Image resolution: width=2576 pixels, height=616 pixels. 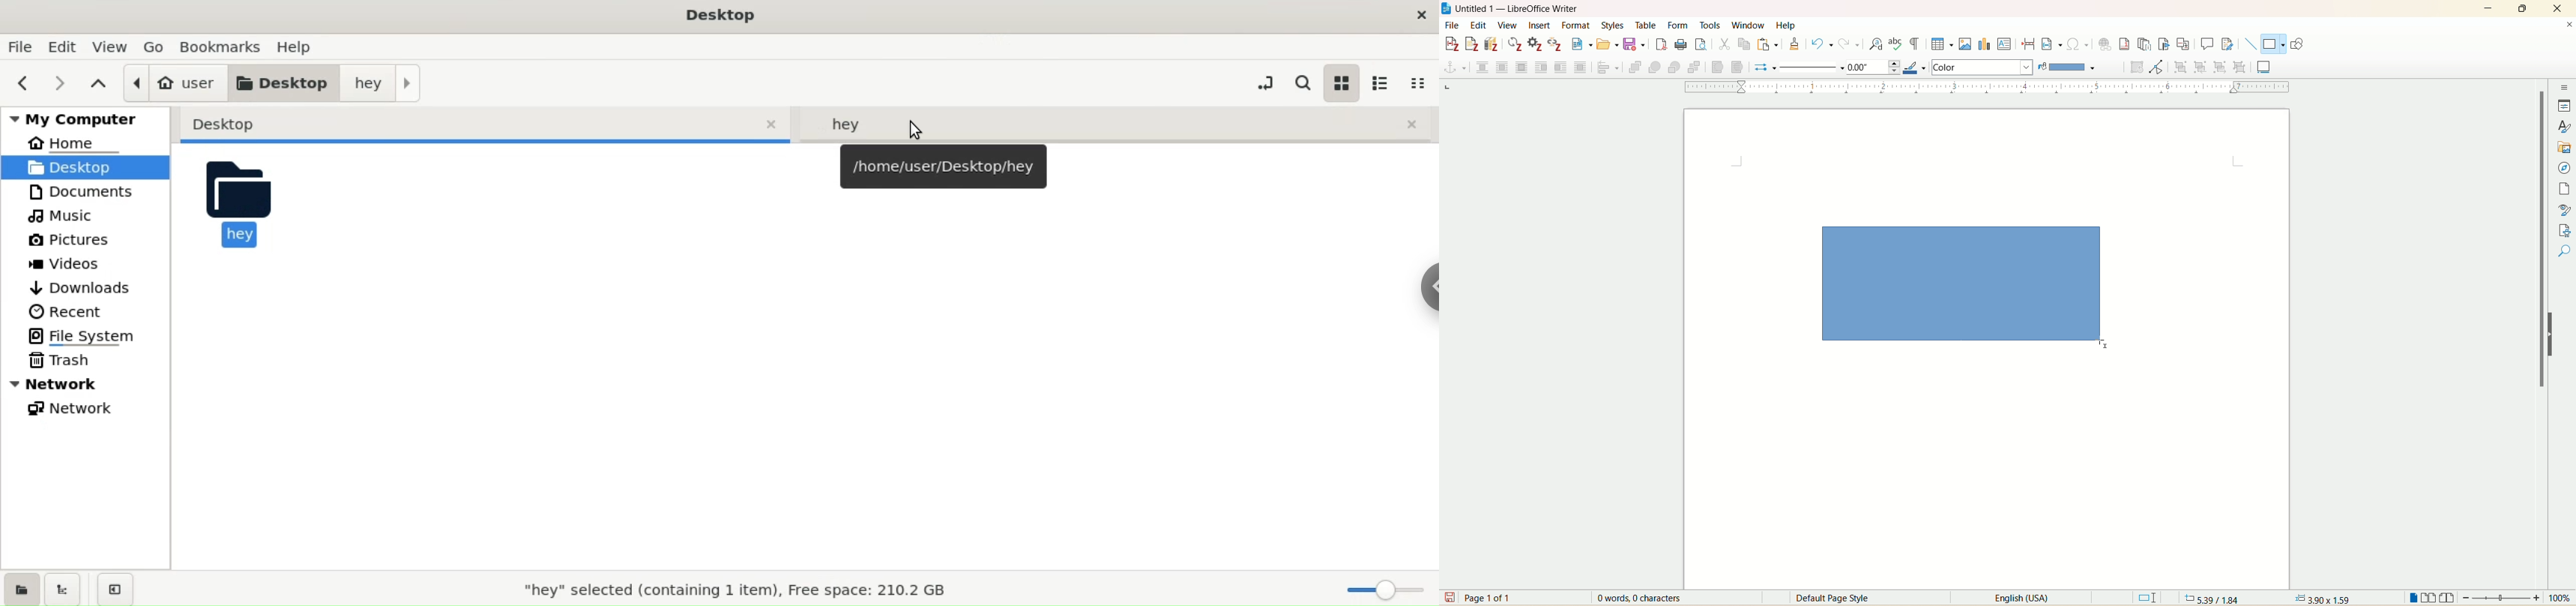 I want to click on home, so click(x=85, y=143).